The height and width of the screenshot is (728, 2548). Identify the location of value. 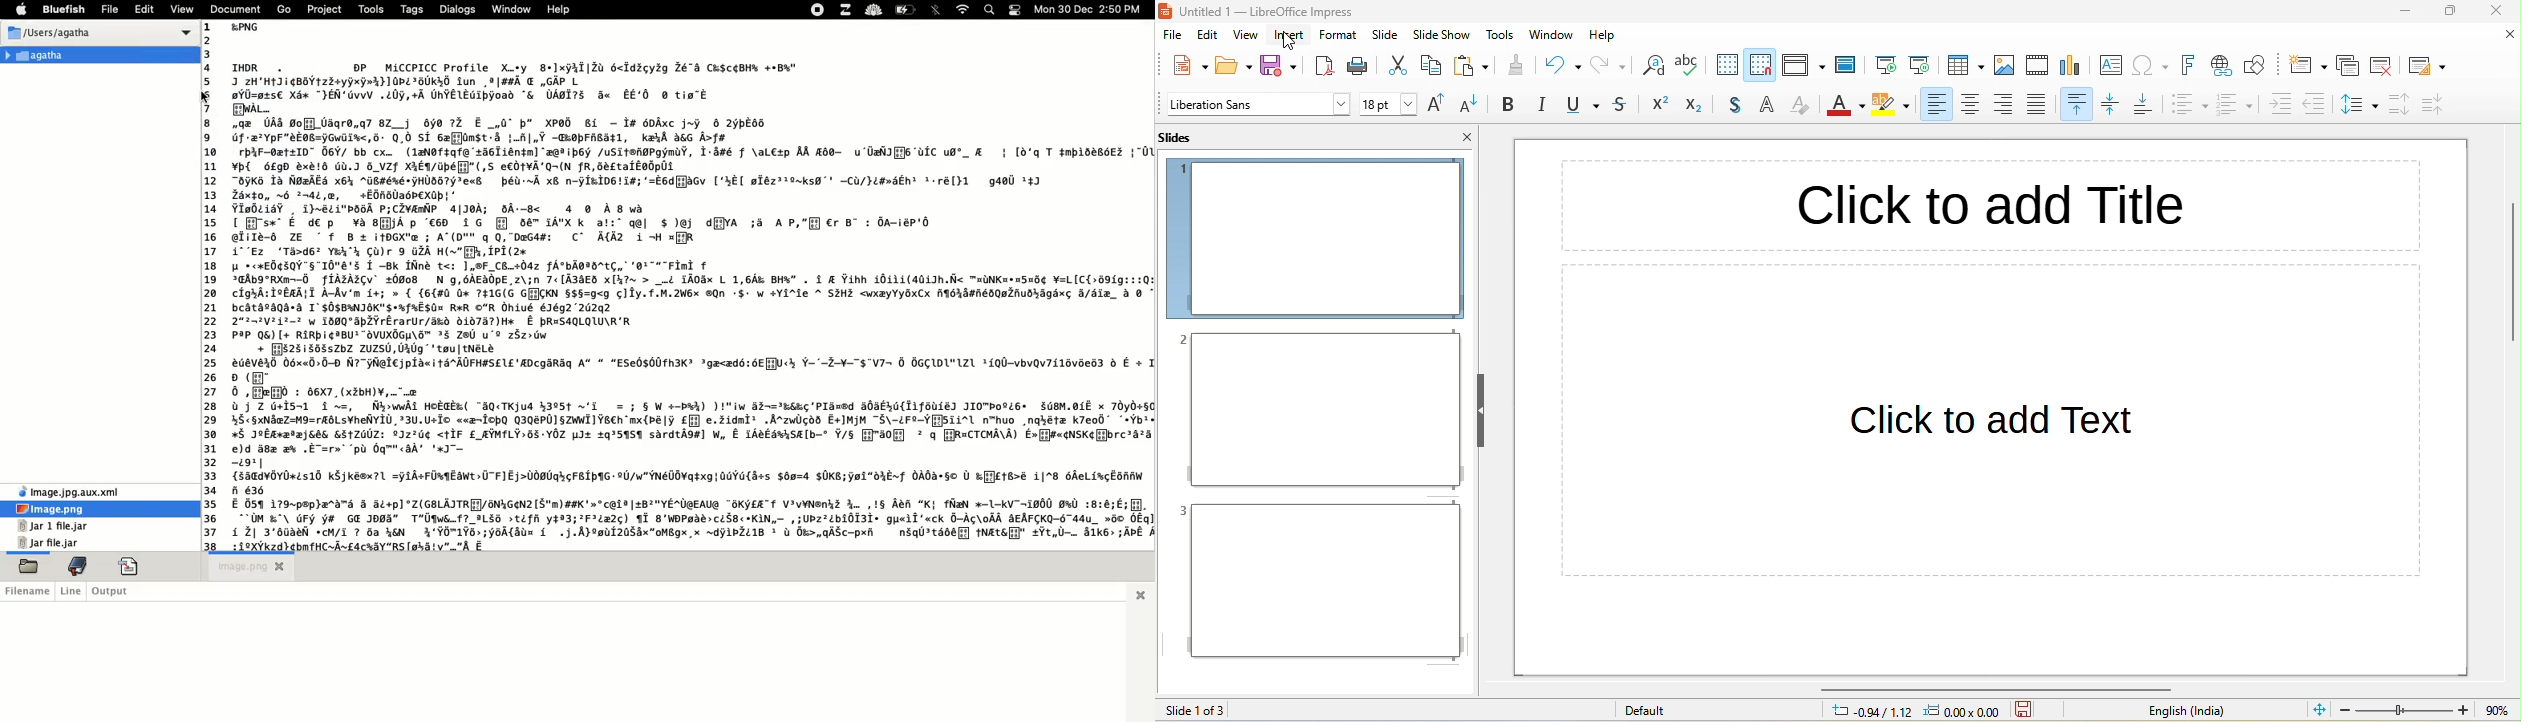
(2495, 710).